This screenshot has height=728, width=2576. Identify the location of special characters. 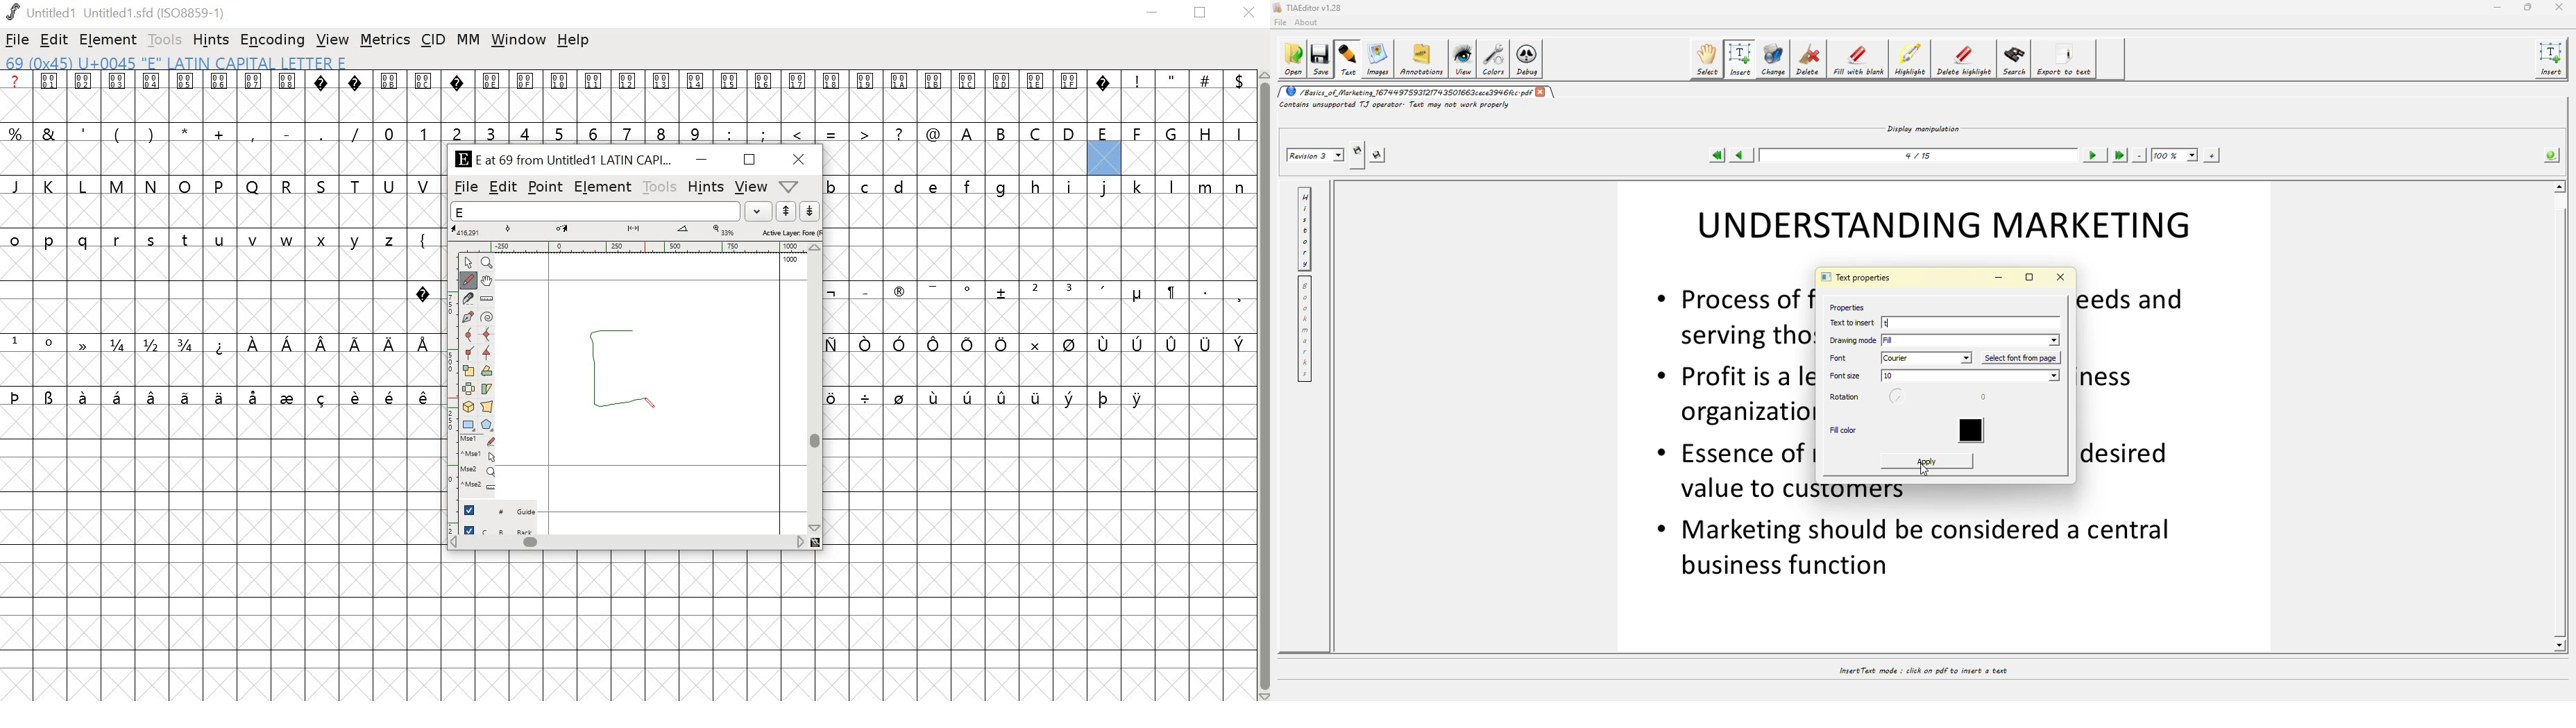
(219, 398).